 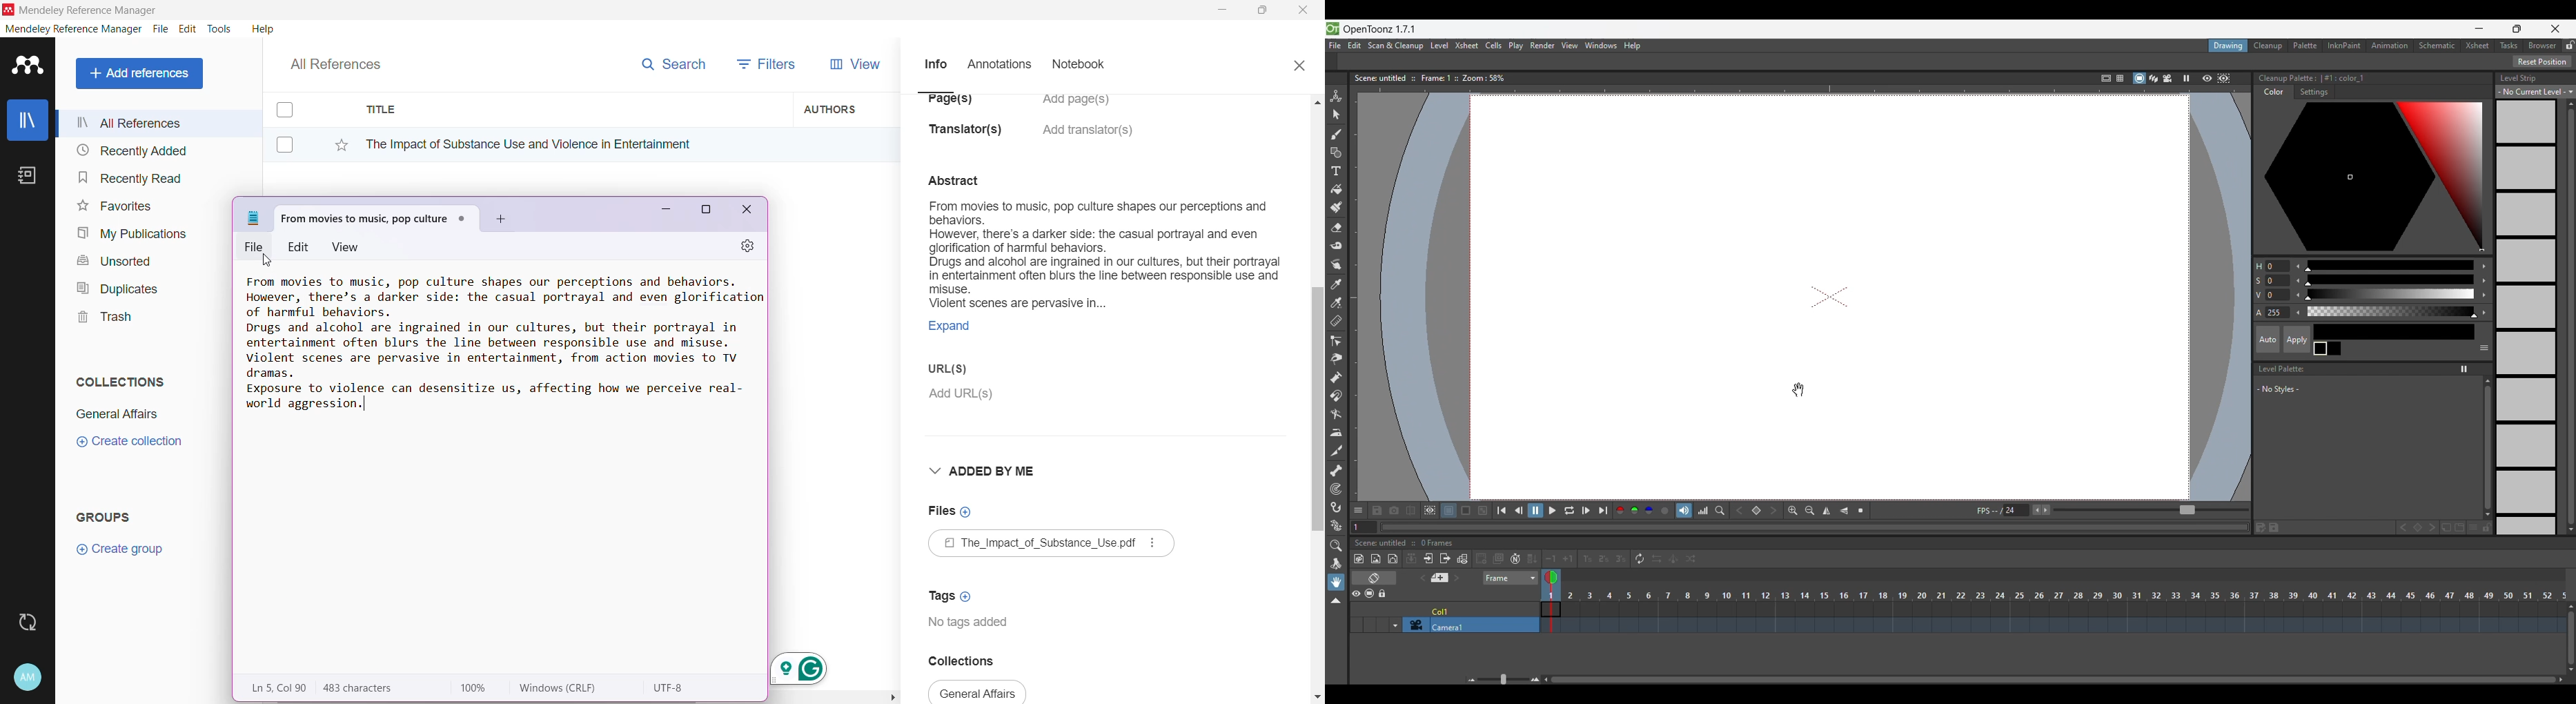 I want to click on Lock rooms tab, so click(x=2569, y=46).